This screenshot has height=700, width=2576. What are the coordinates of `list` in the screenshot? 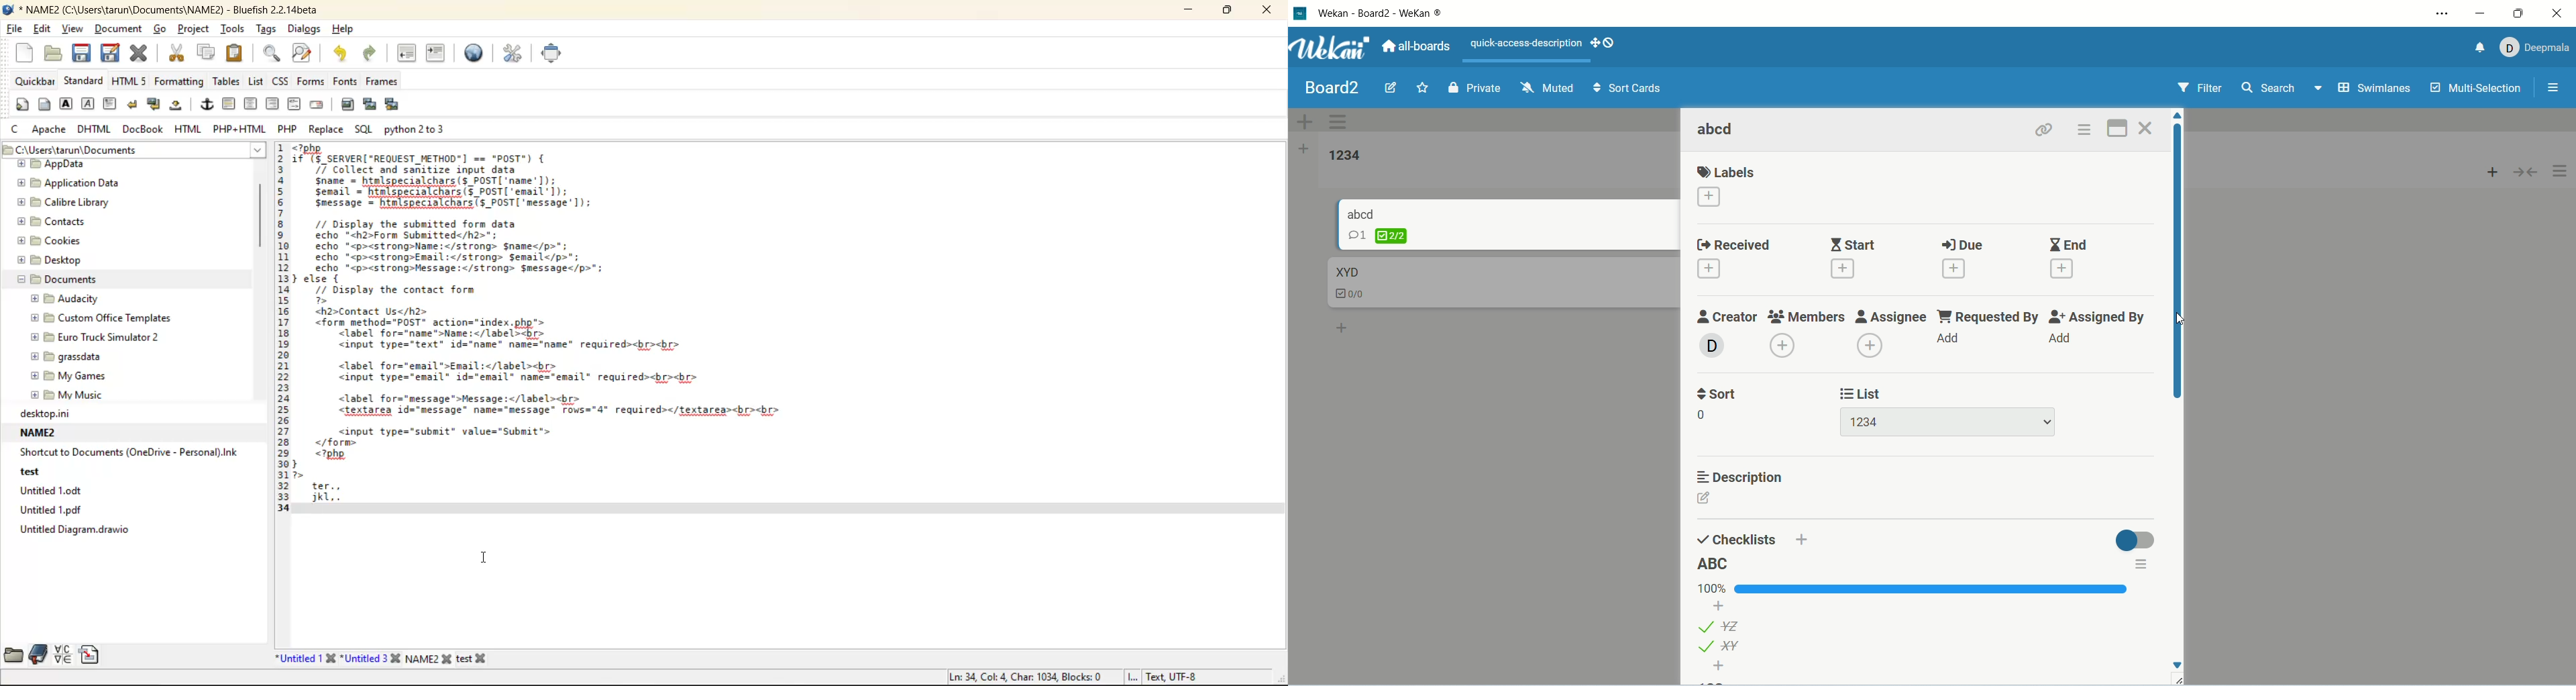 It's located at (1949, 424).